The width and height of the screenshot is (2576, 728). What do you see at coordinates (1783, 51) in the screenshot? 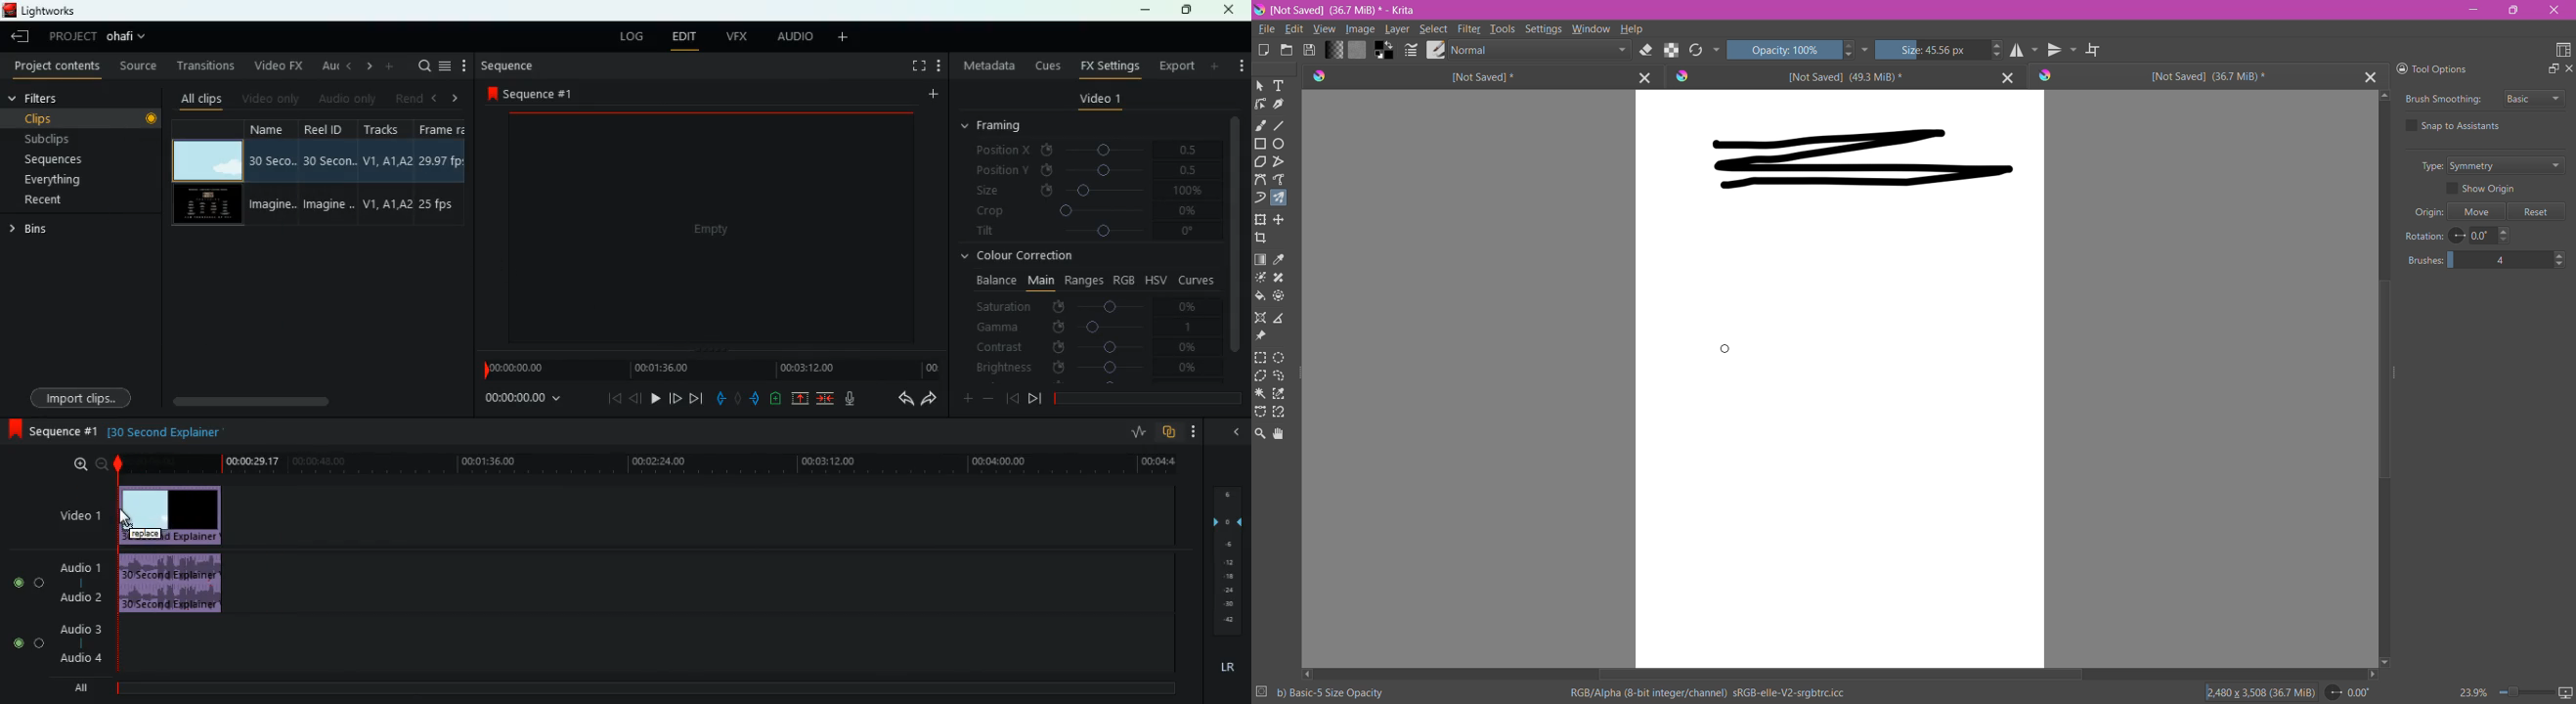
I see `Set Opacity of the Brush` at bounding box center [1783, 51].